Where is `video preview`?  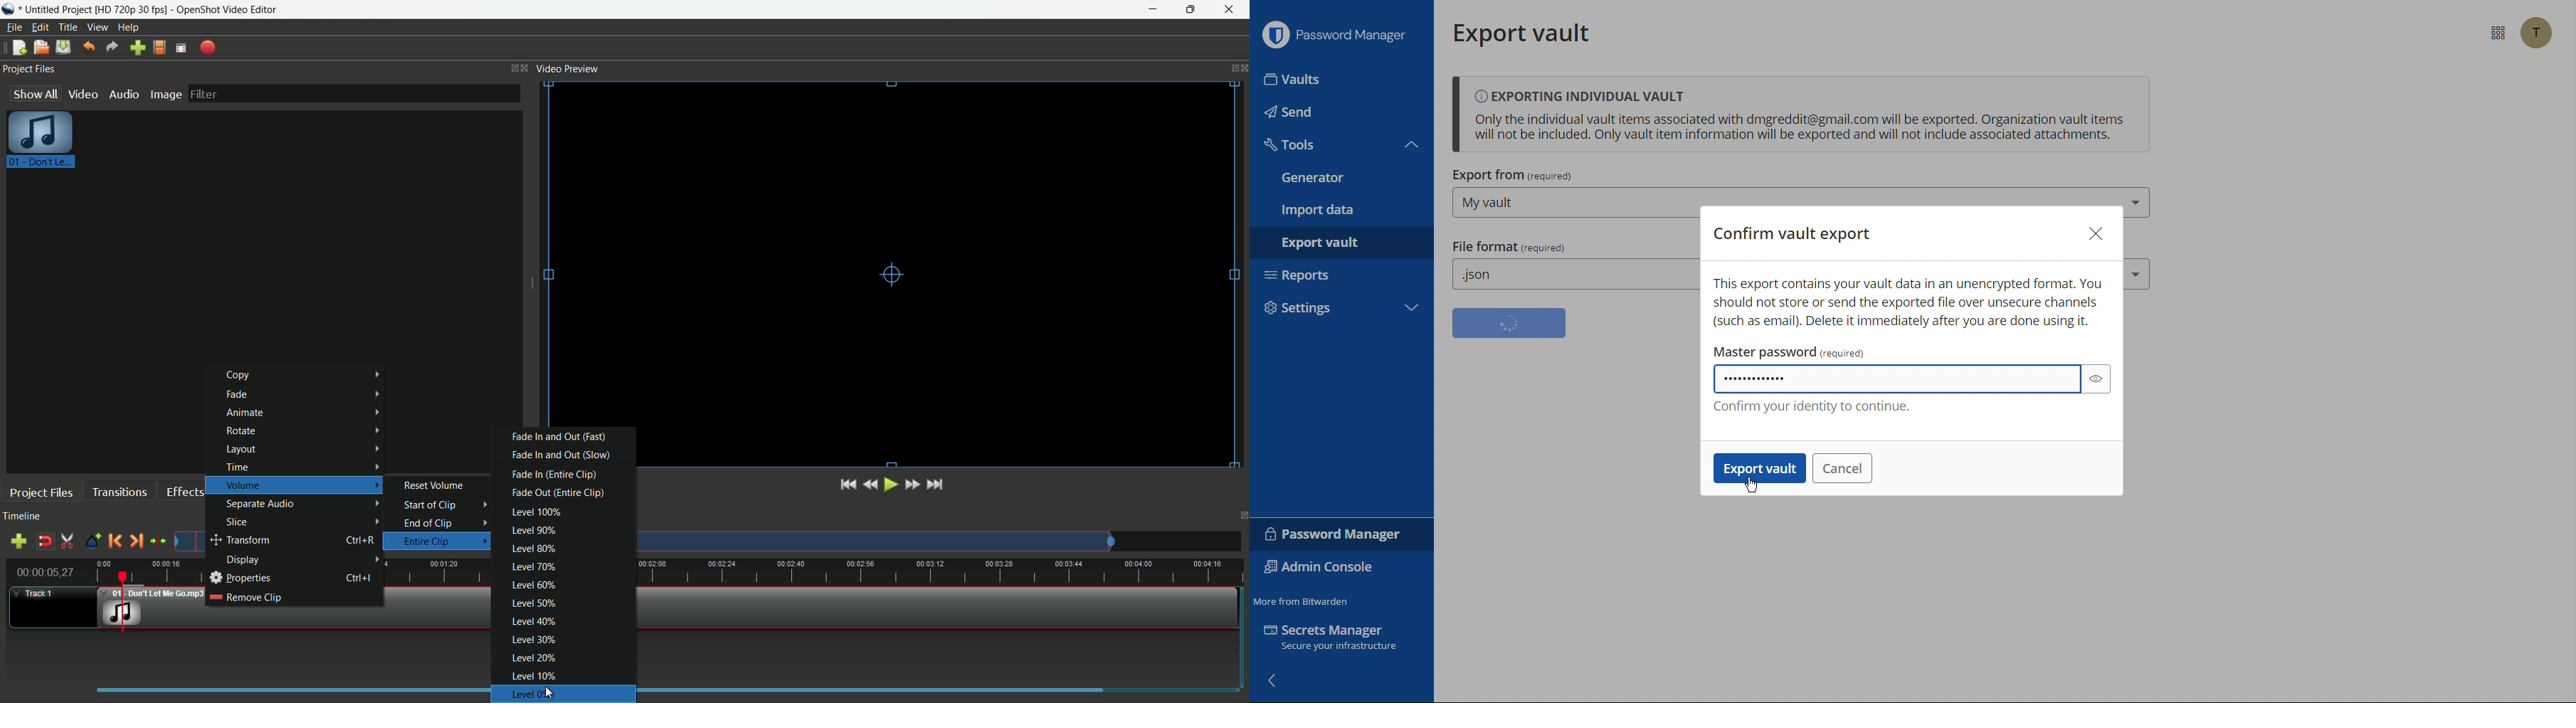 video preview is located at coordinates (568, 69).